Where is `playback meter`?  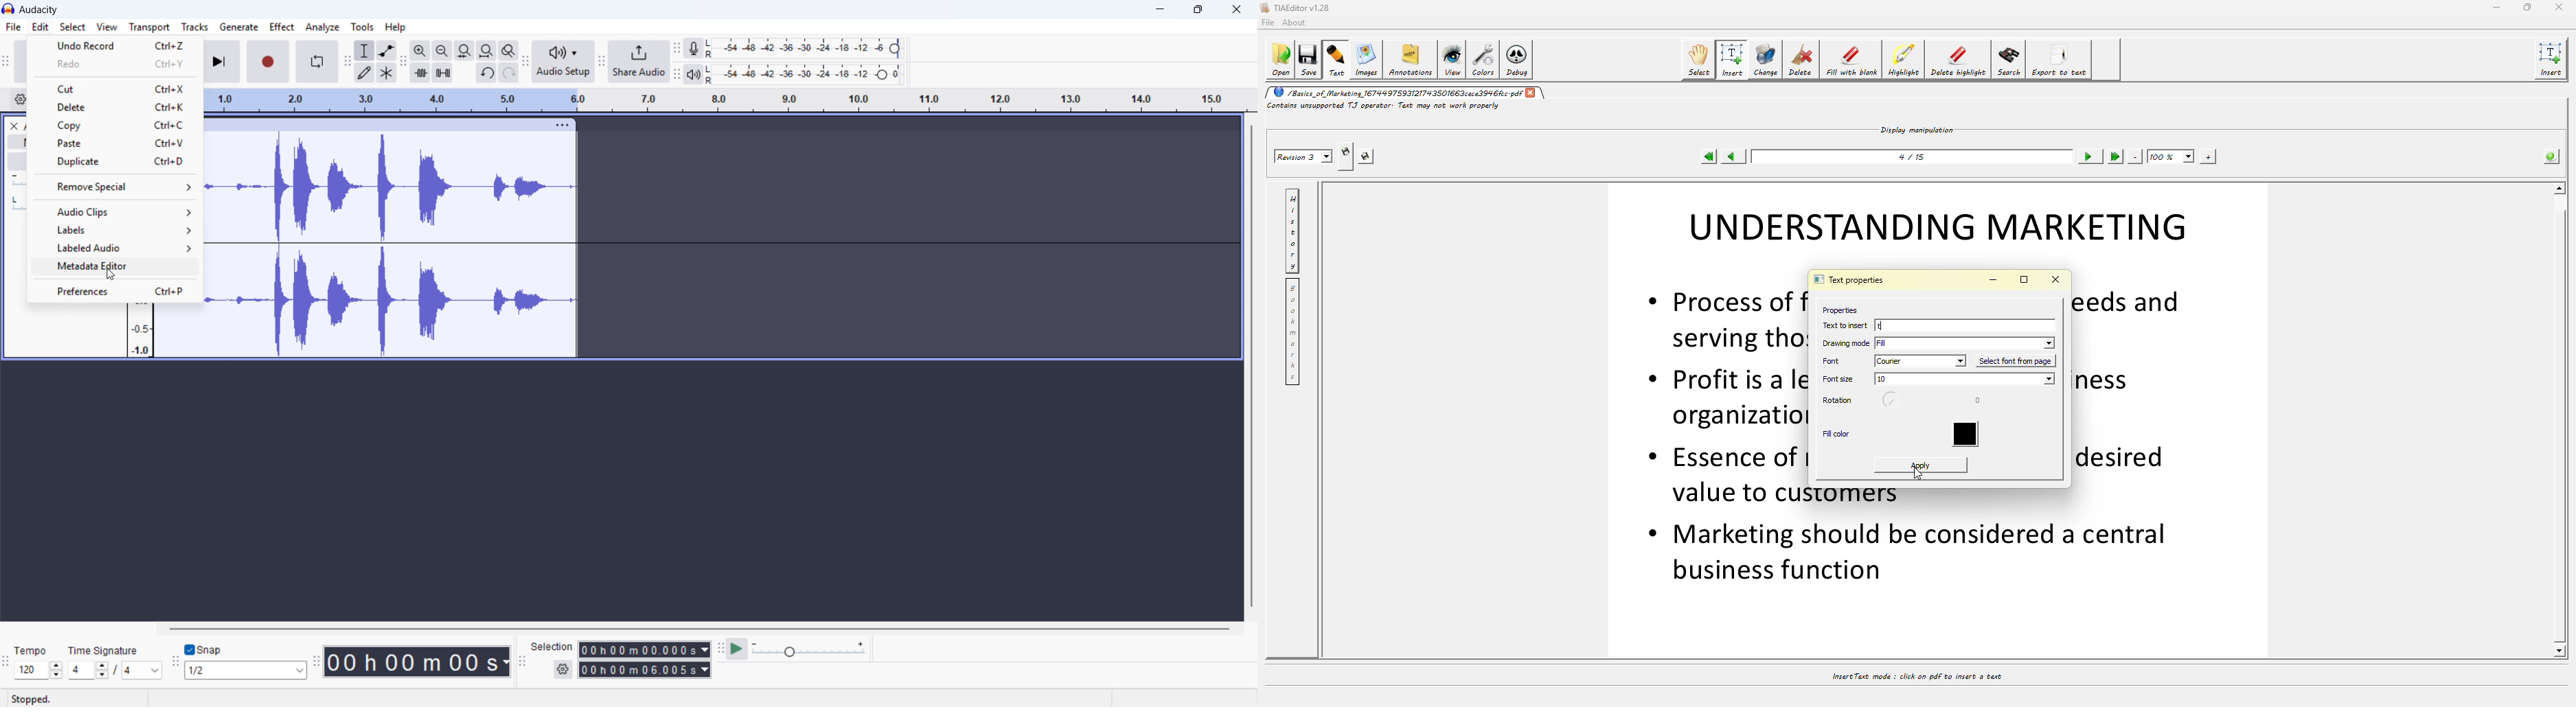
playback meter is located at coordinates (694, 75).